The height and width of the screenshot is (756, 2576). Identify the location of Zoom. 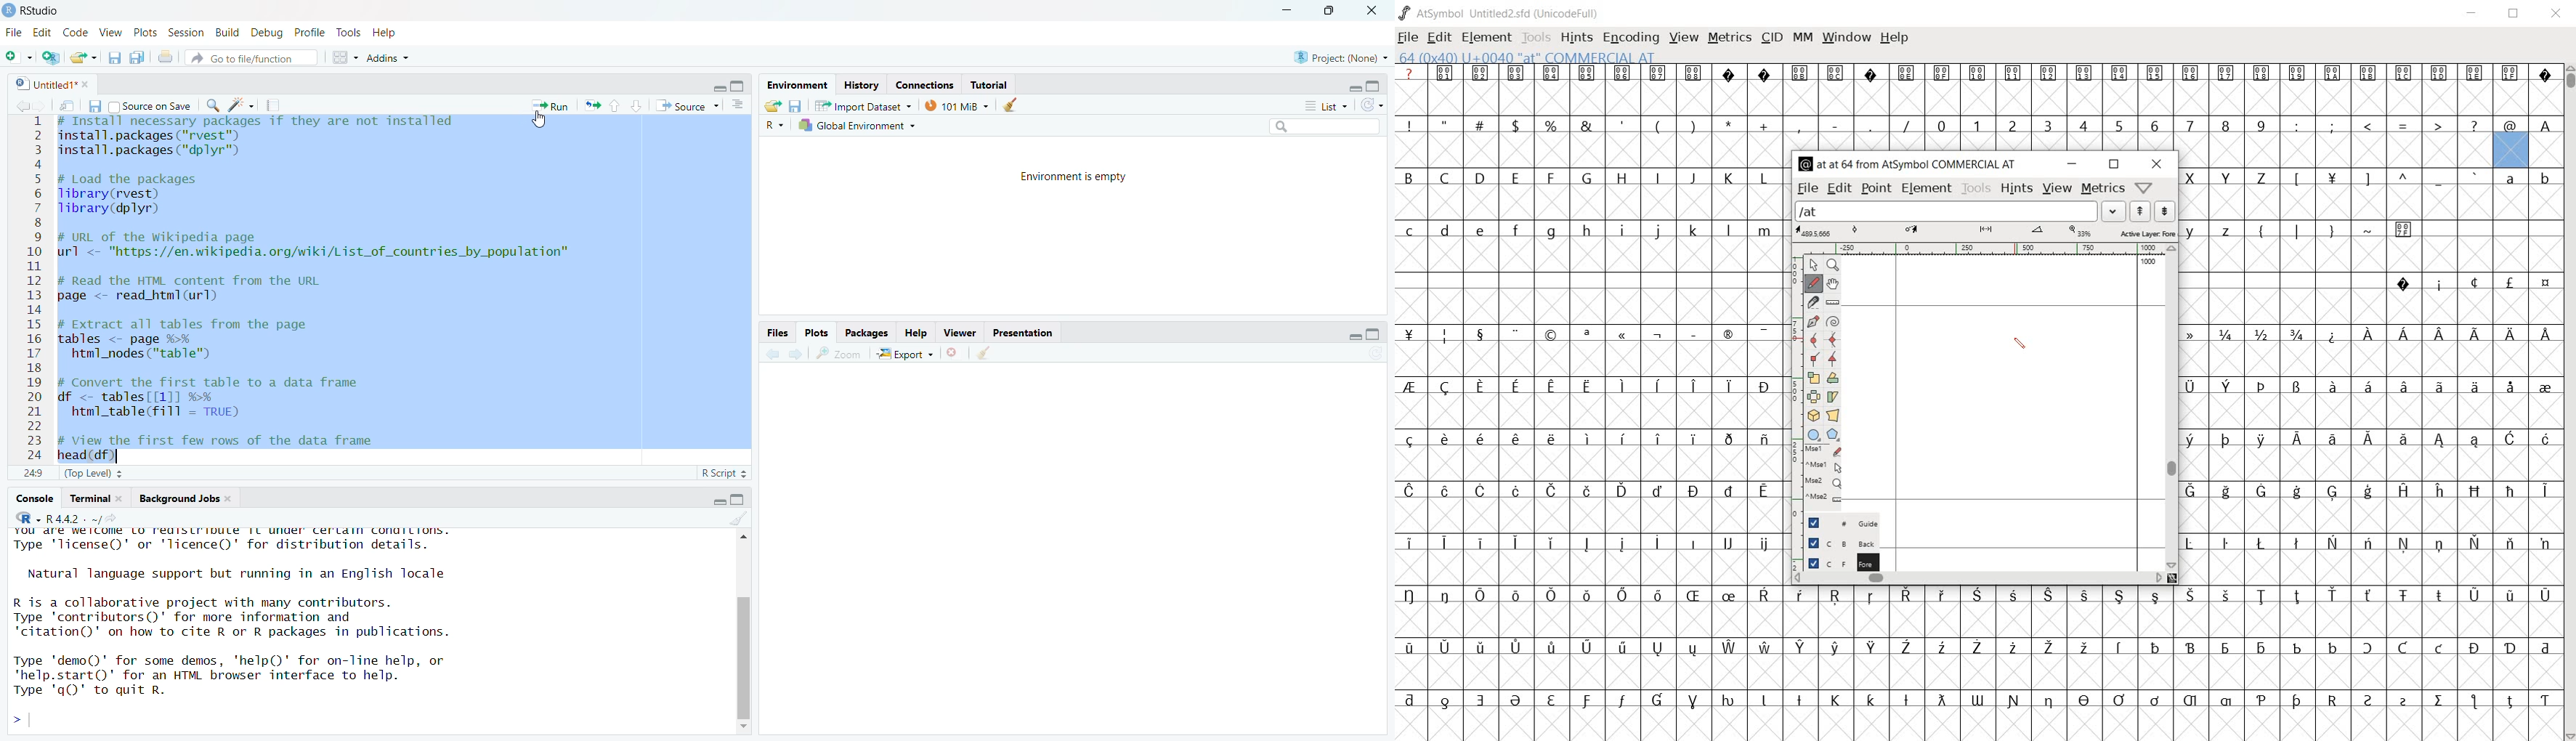
(839, 353).